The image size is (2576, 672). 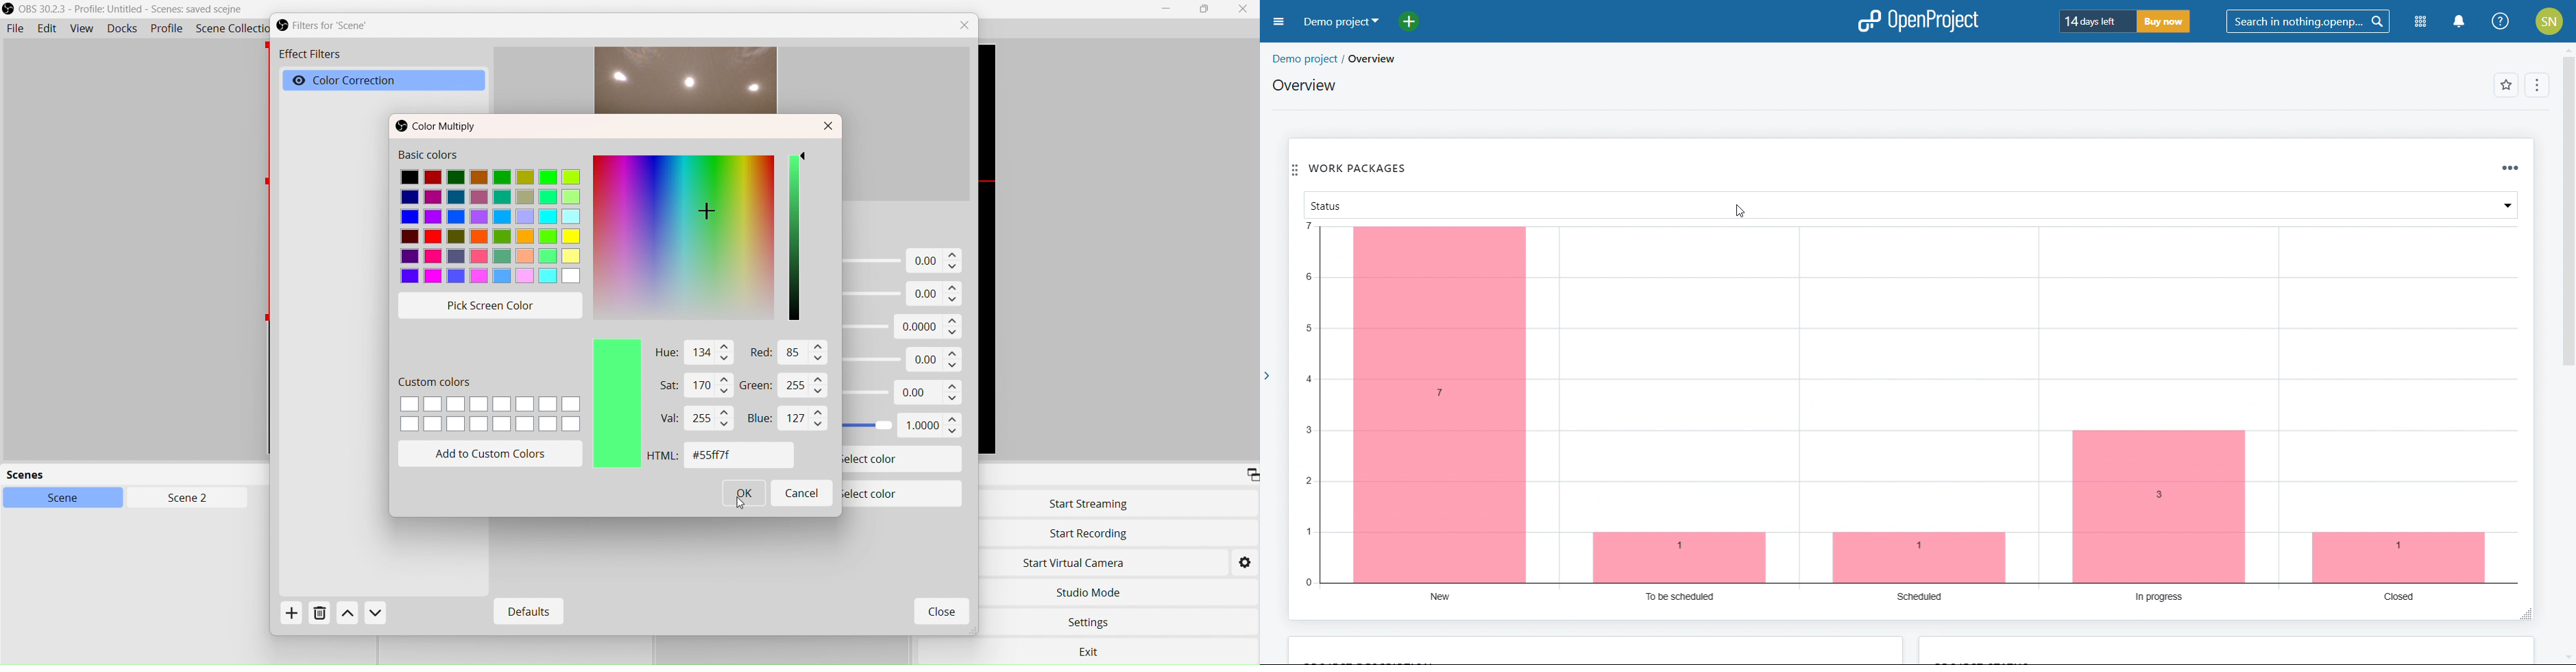 I want to click on selected color, so click(x=615, y=406).